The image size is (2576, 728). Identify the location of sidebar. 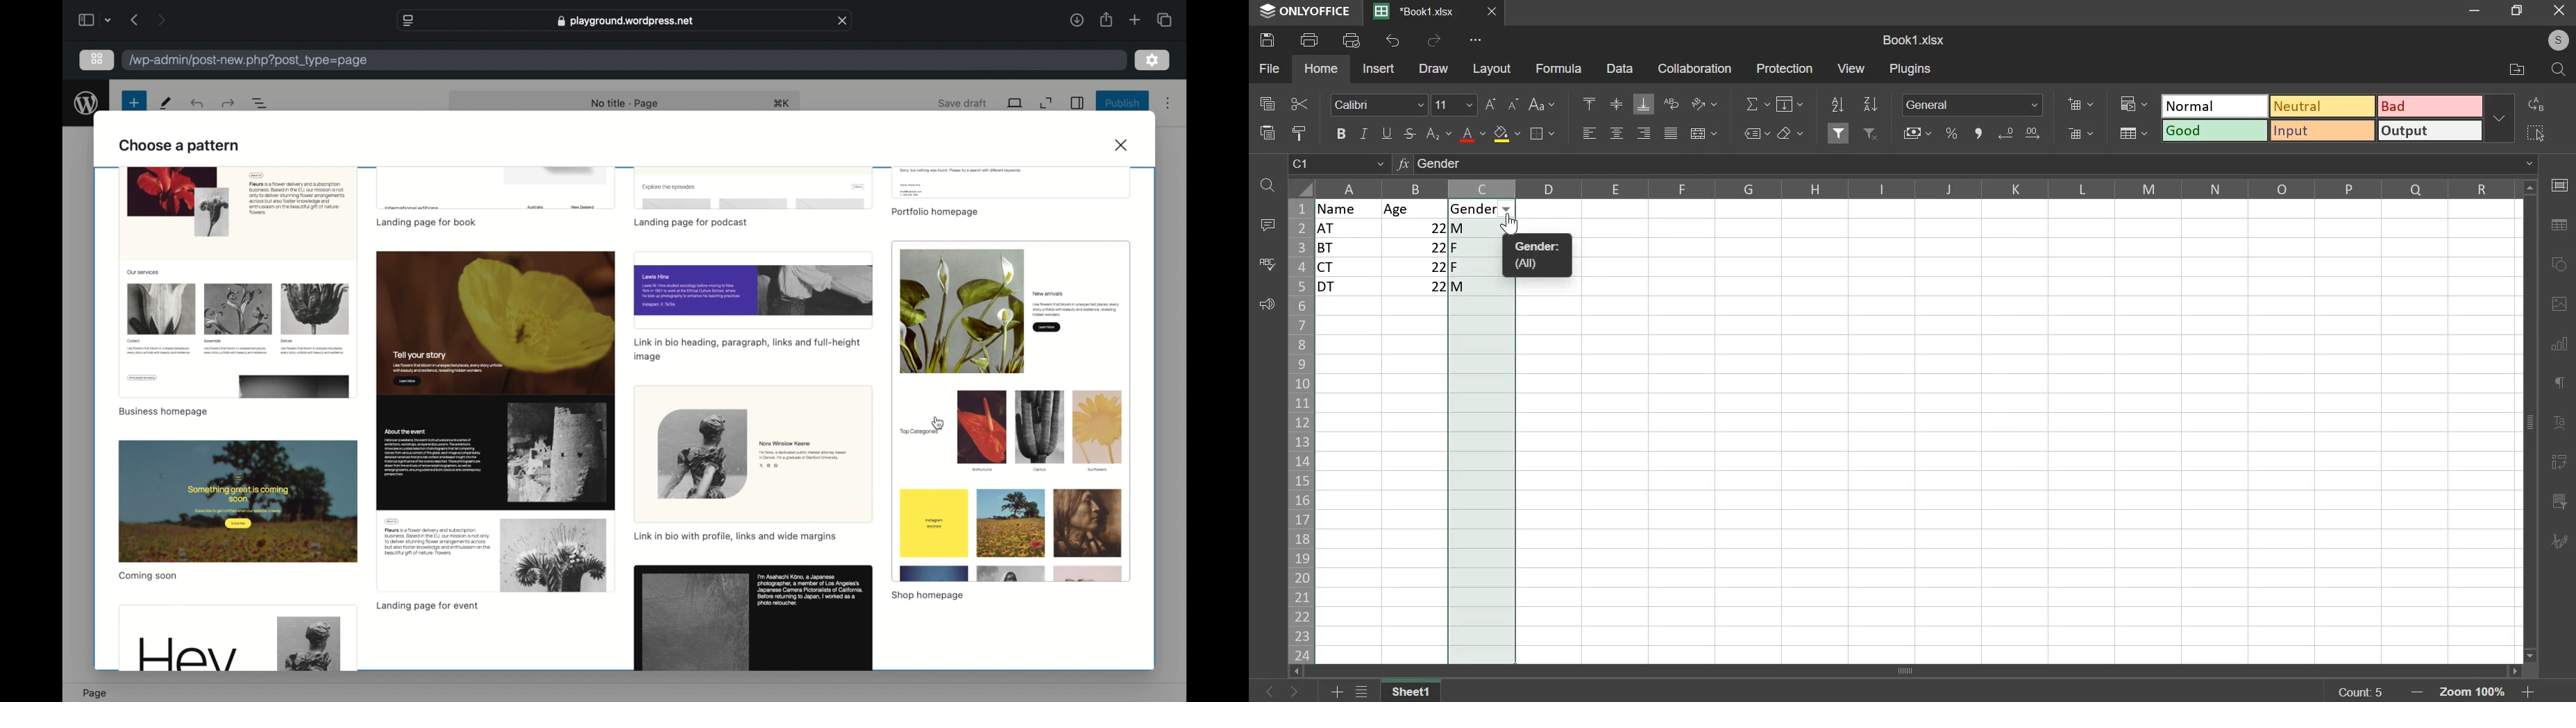
(1078, 103).